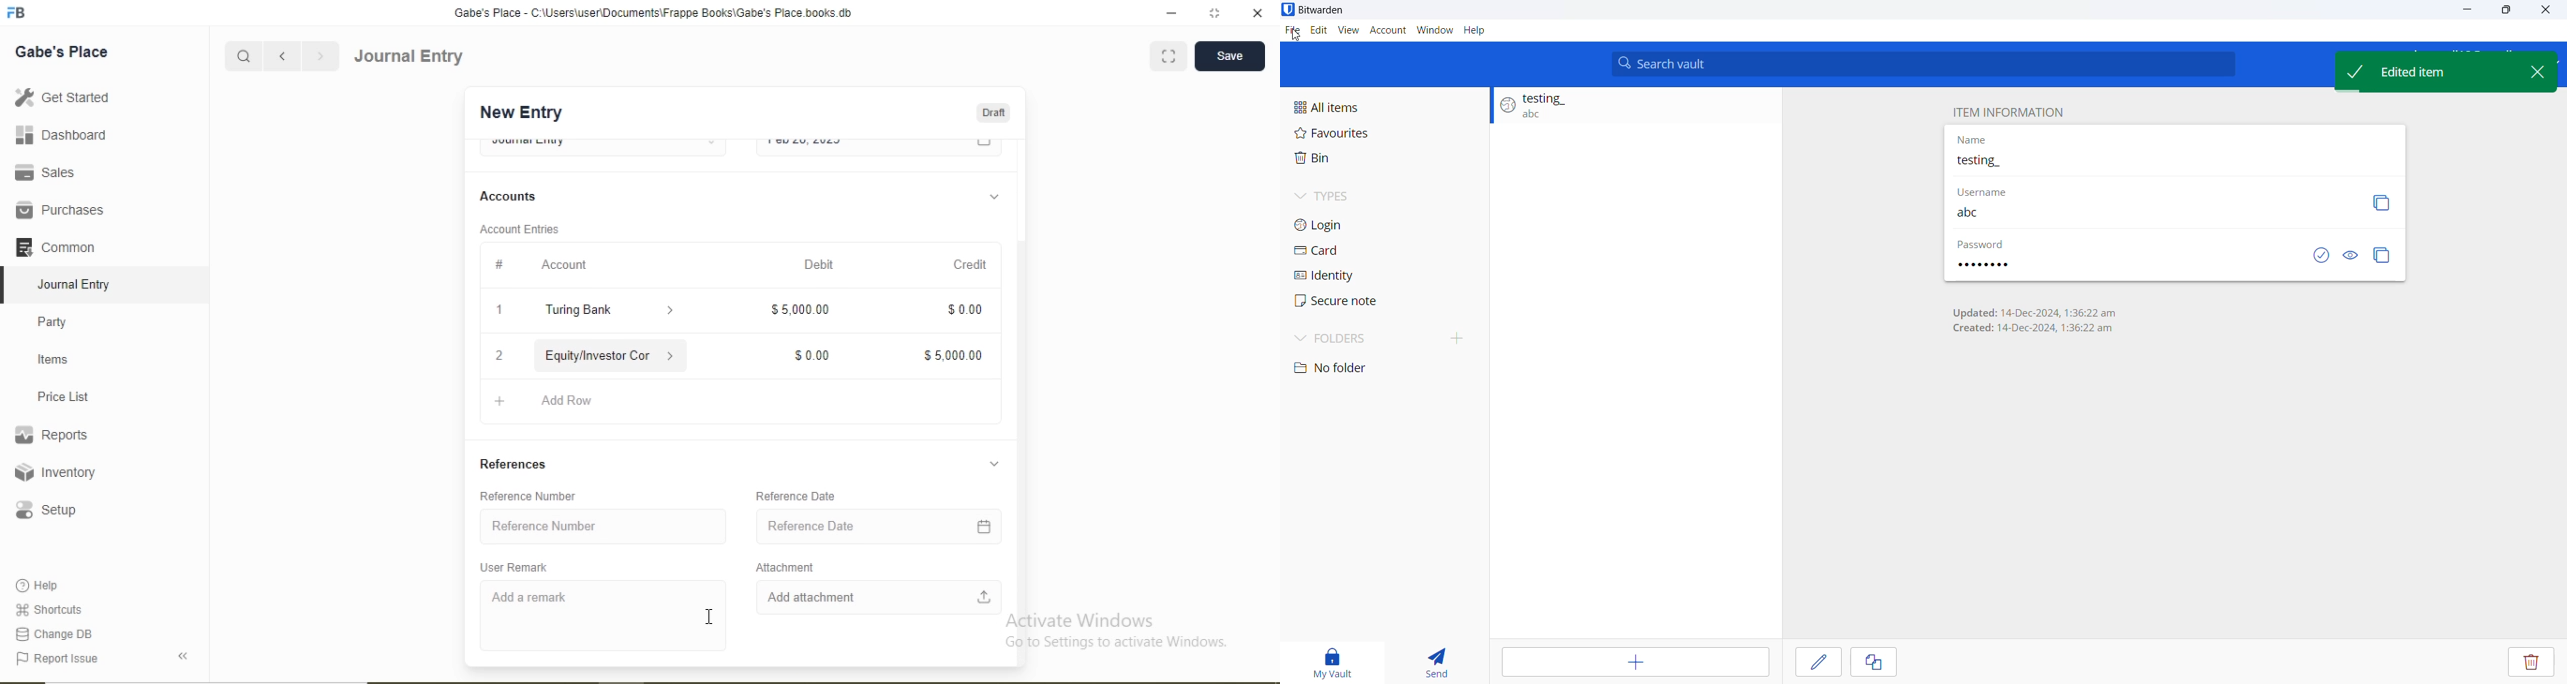 The image size is (2576, 700). What do you see at coordinates (570, 401) in the screenshot?
I see `Add Row` at bounding box center [570, 401].